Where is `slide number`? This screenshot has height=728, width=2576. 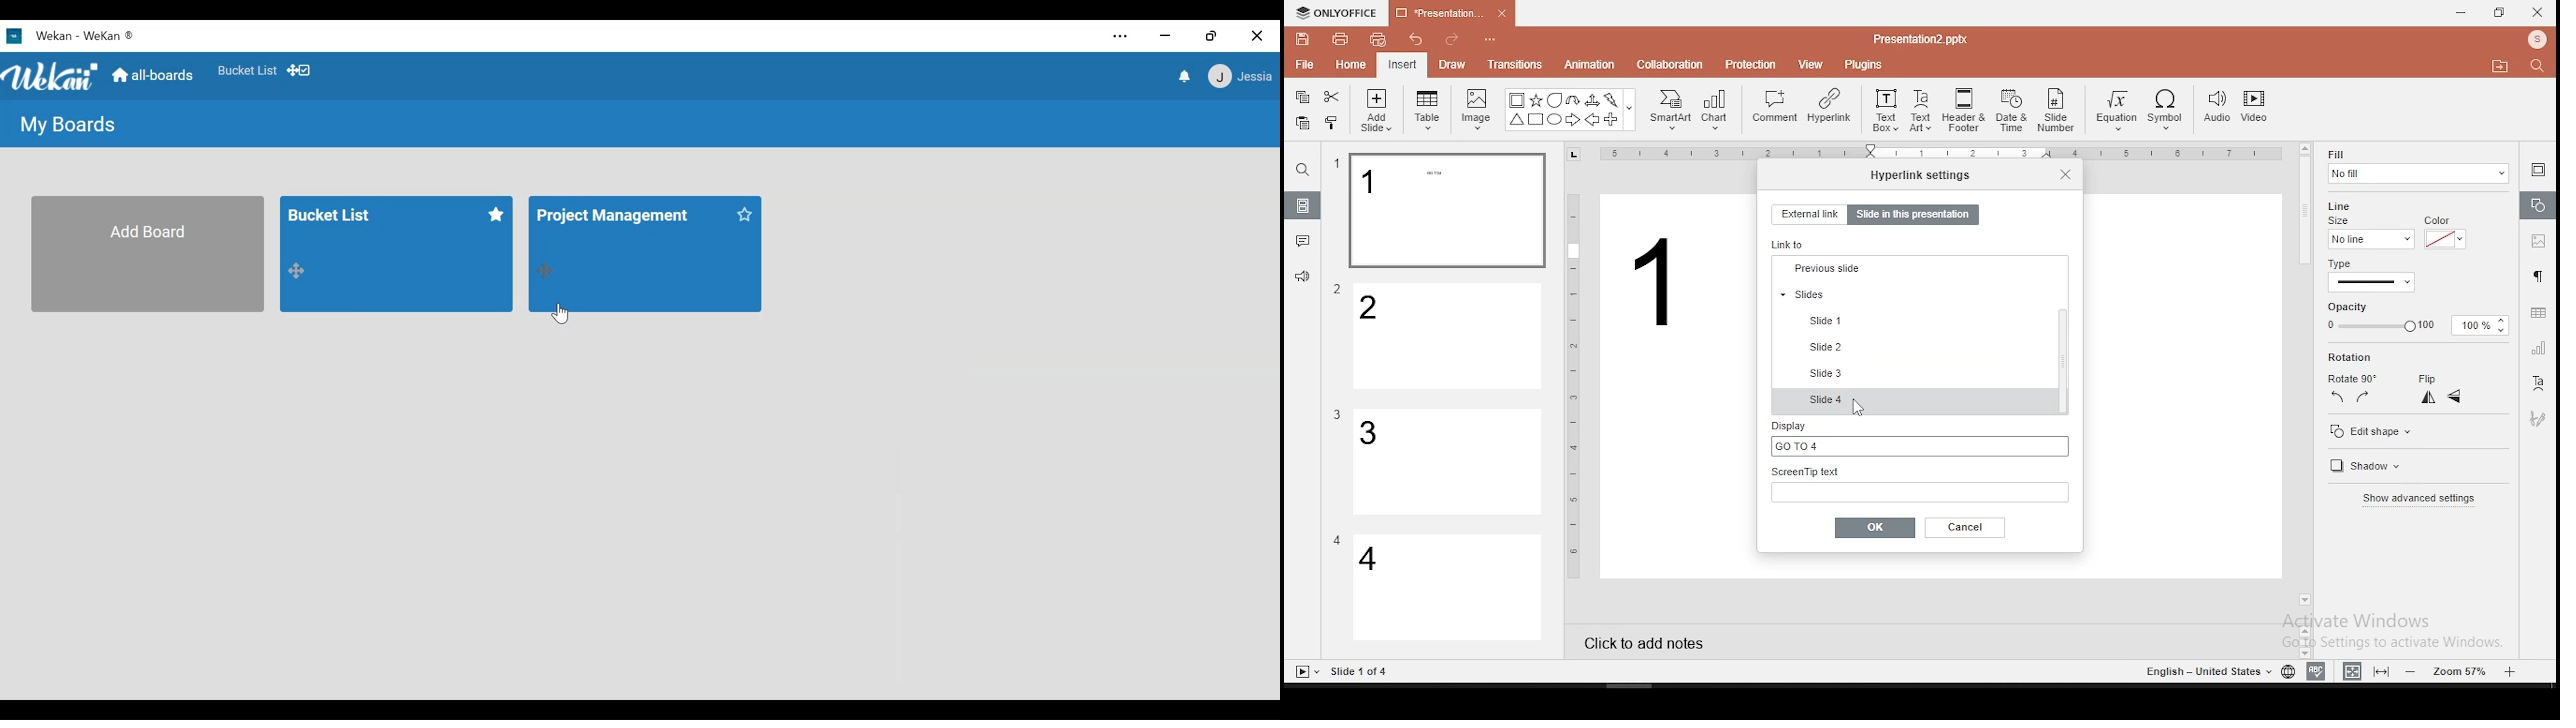 slide number is located at coordinates (2057, 110).